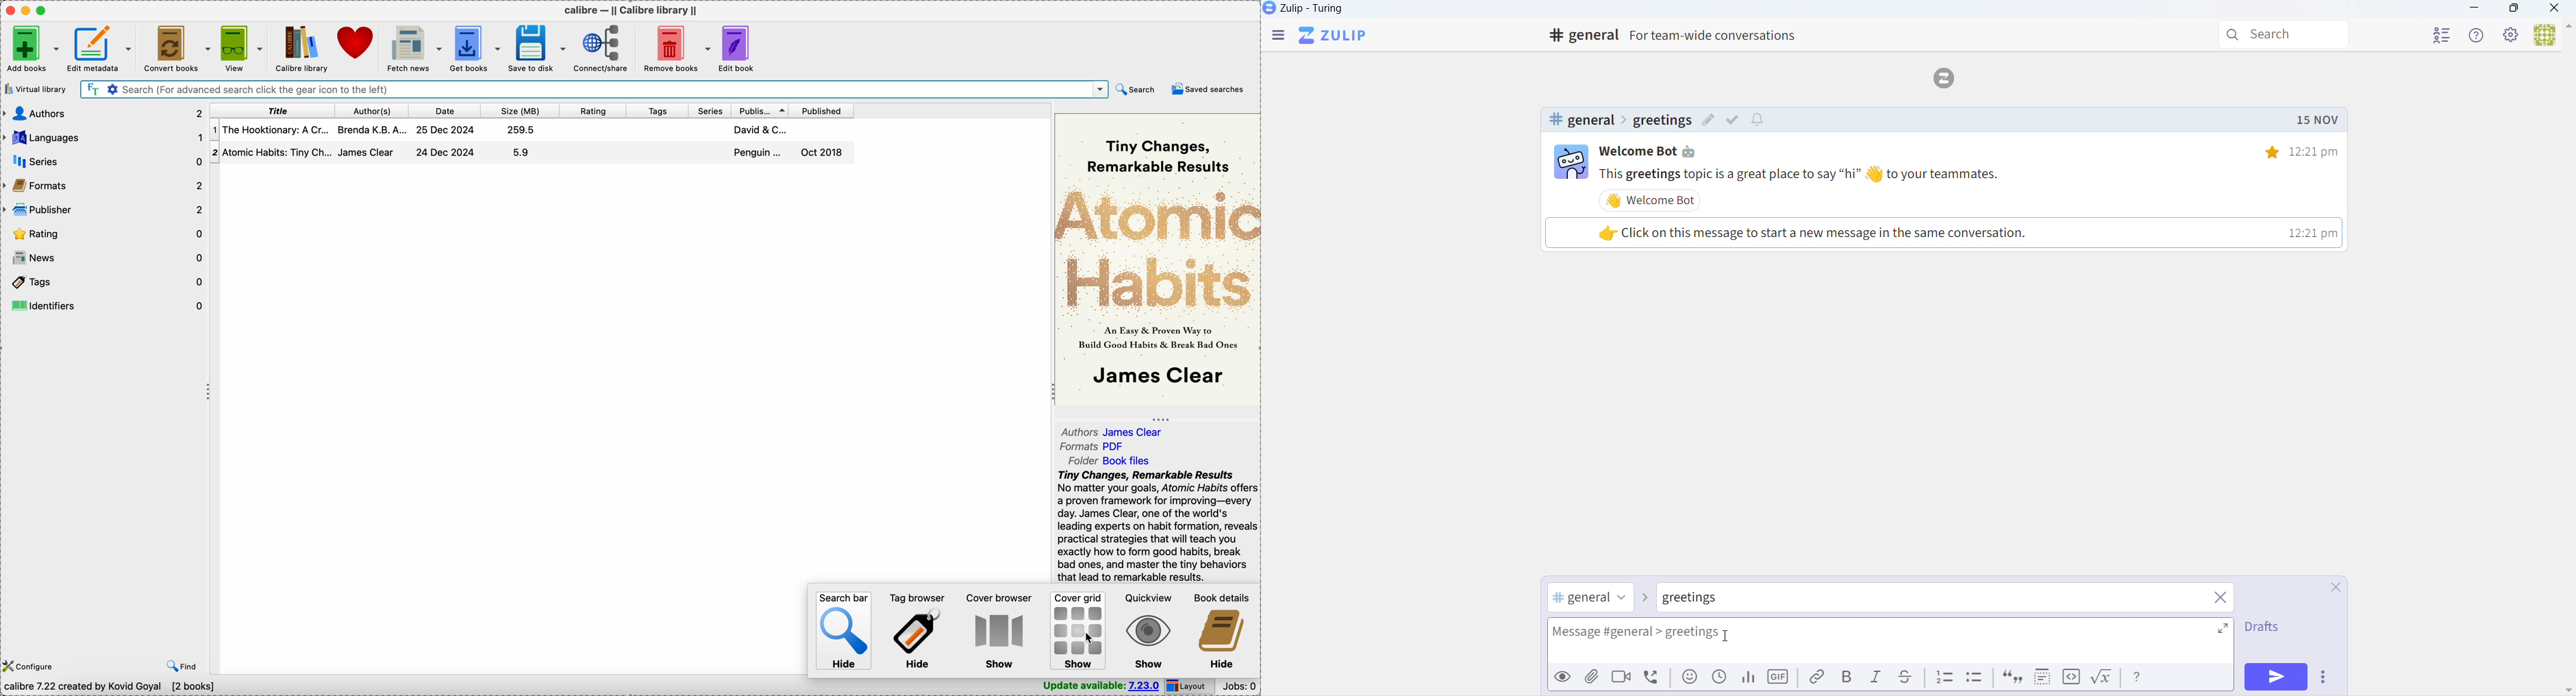  What do you see at coordinates (177, 47) in the screenshot?
I see `cover books` at bounding box center [177, 47].